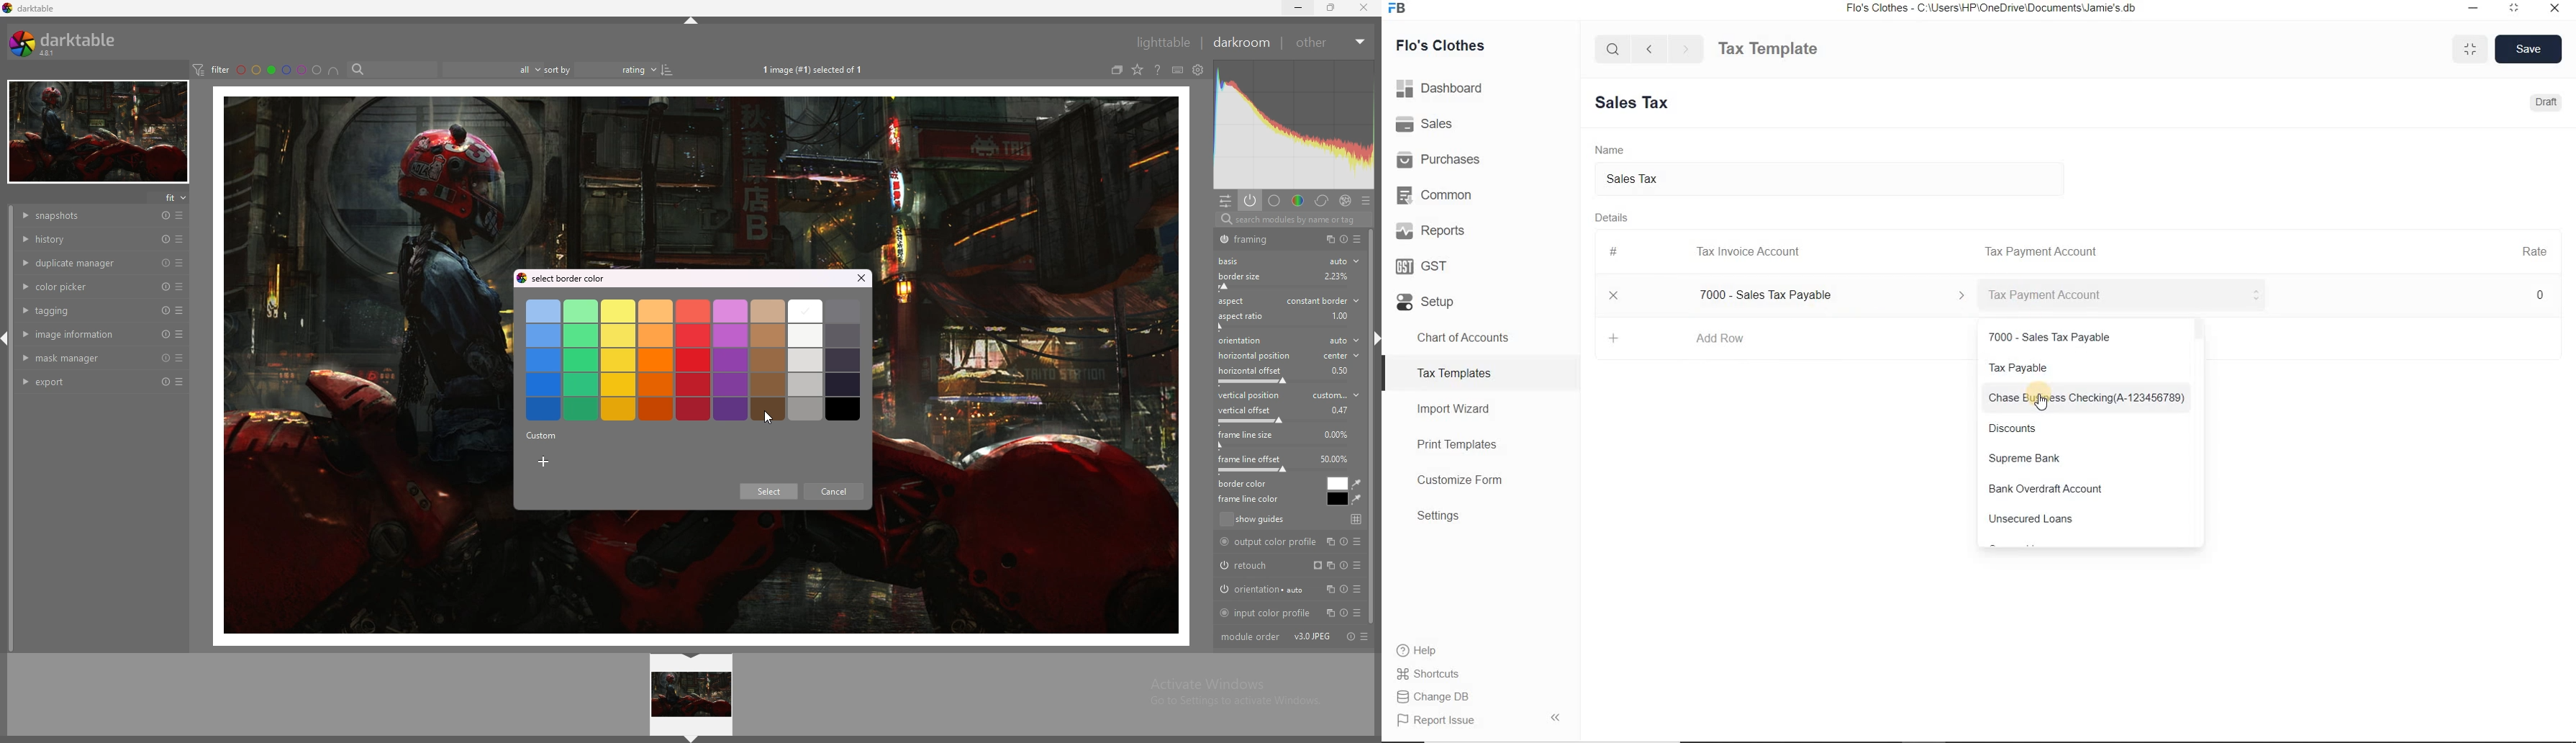 This screenshot has height=756, width=2576. What do you see at coordinates (1480, 337) in the screenshot?
I see `Chart of Accounts` at bounding box center [1480, 337].